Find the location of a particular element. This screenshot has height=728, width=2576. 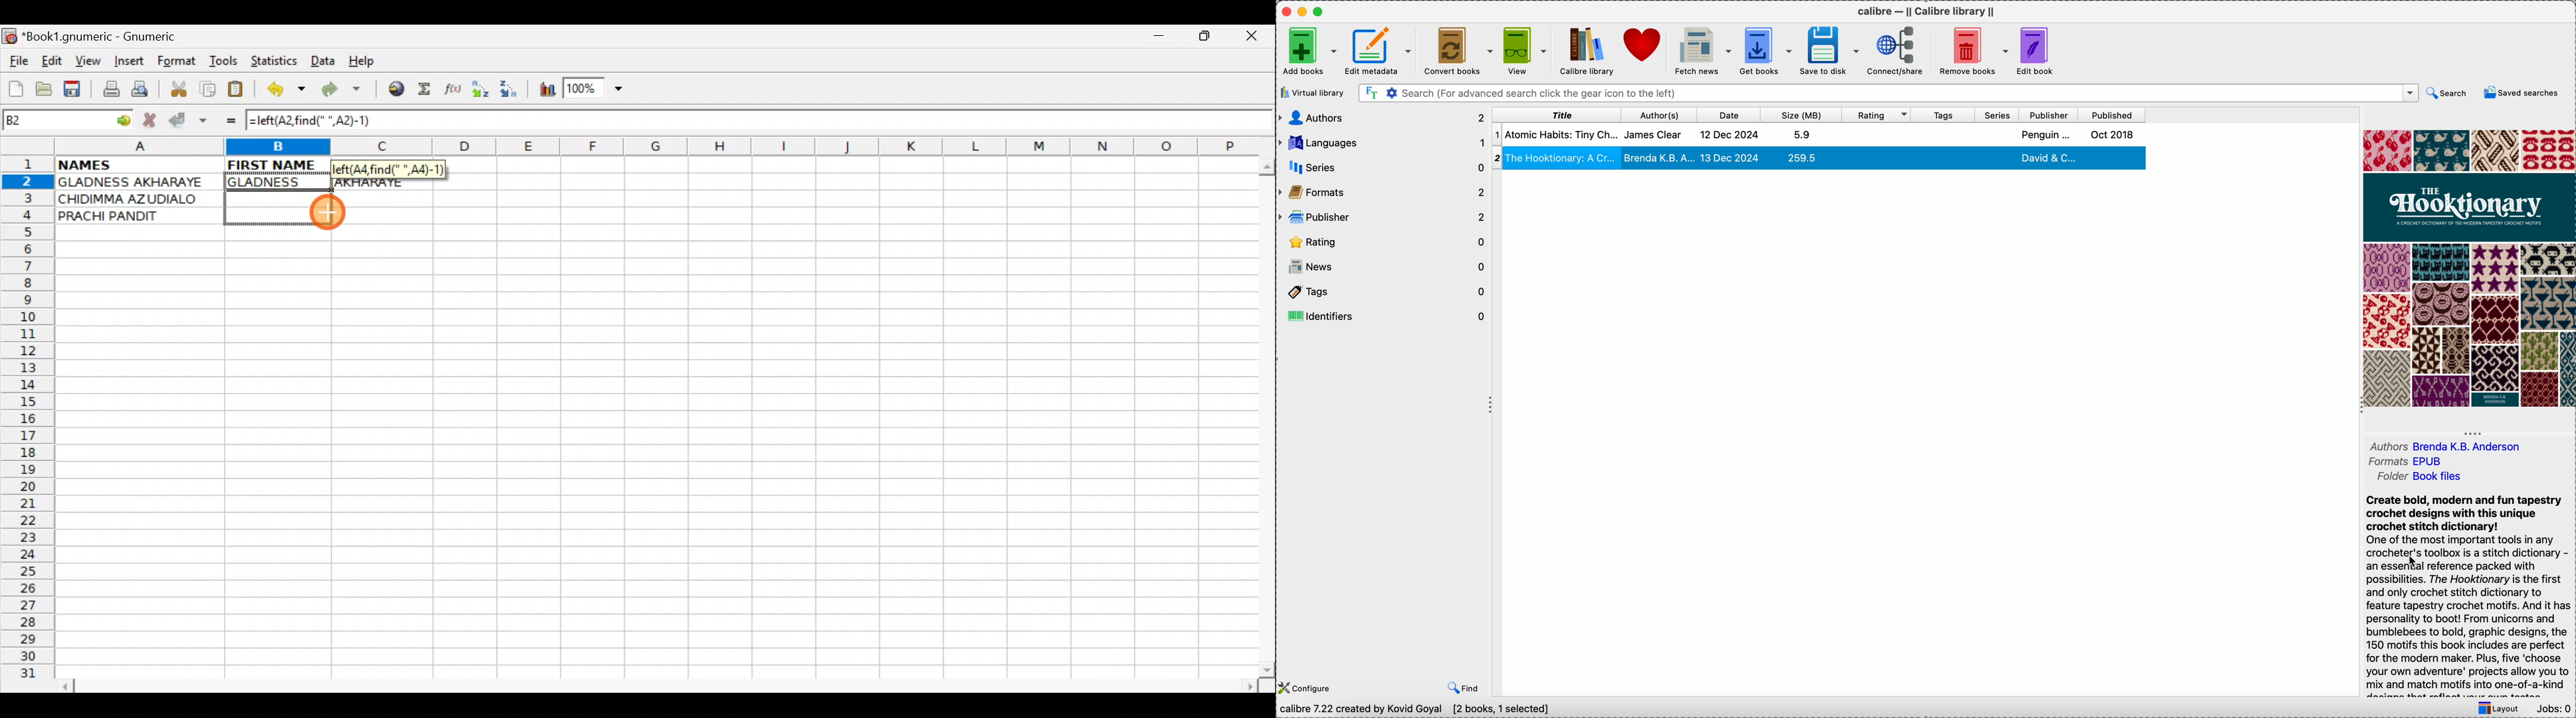

formats is located at coordinates (1381, 191).